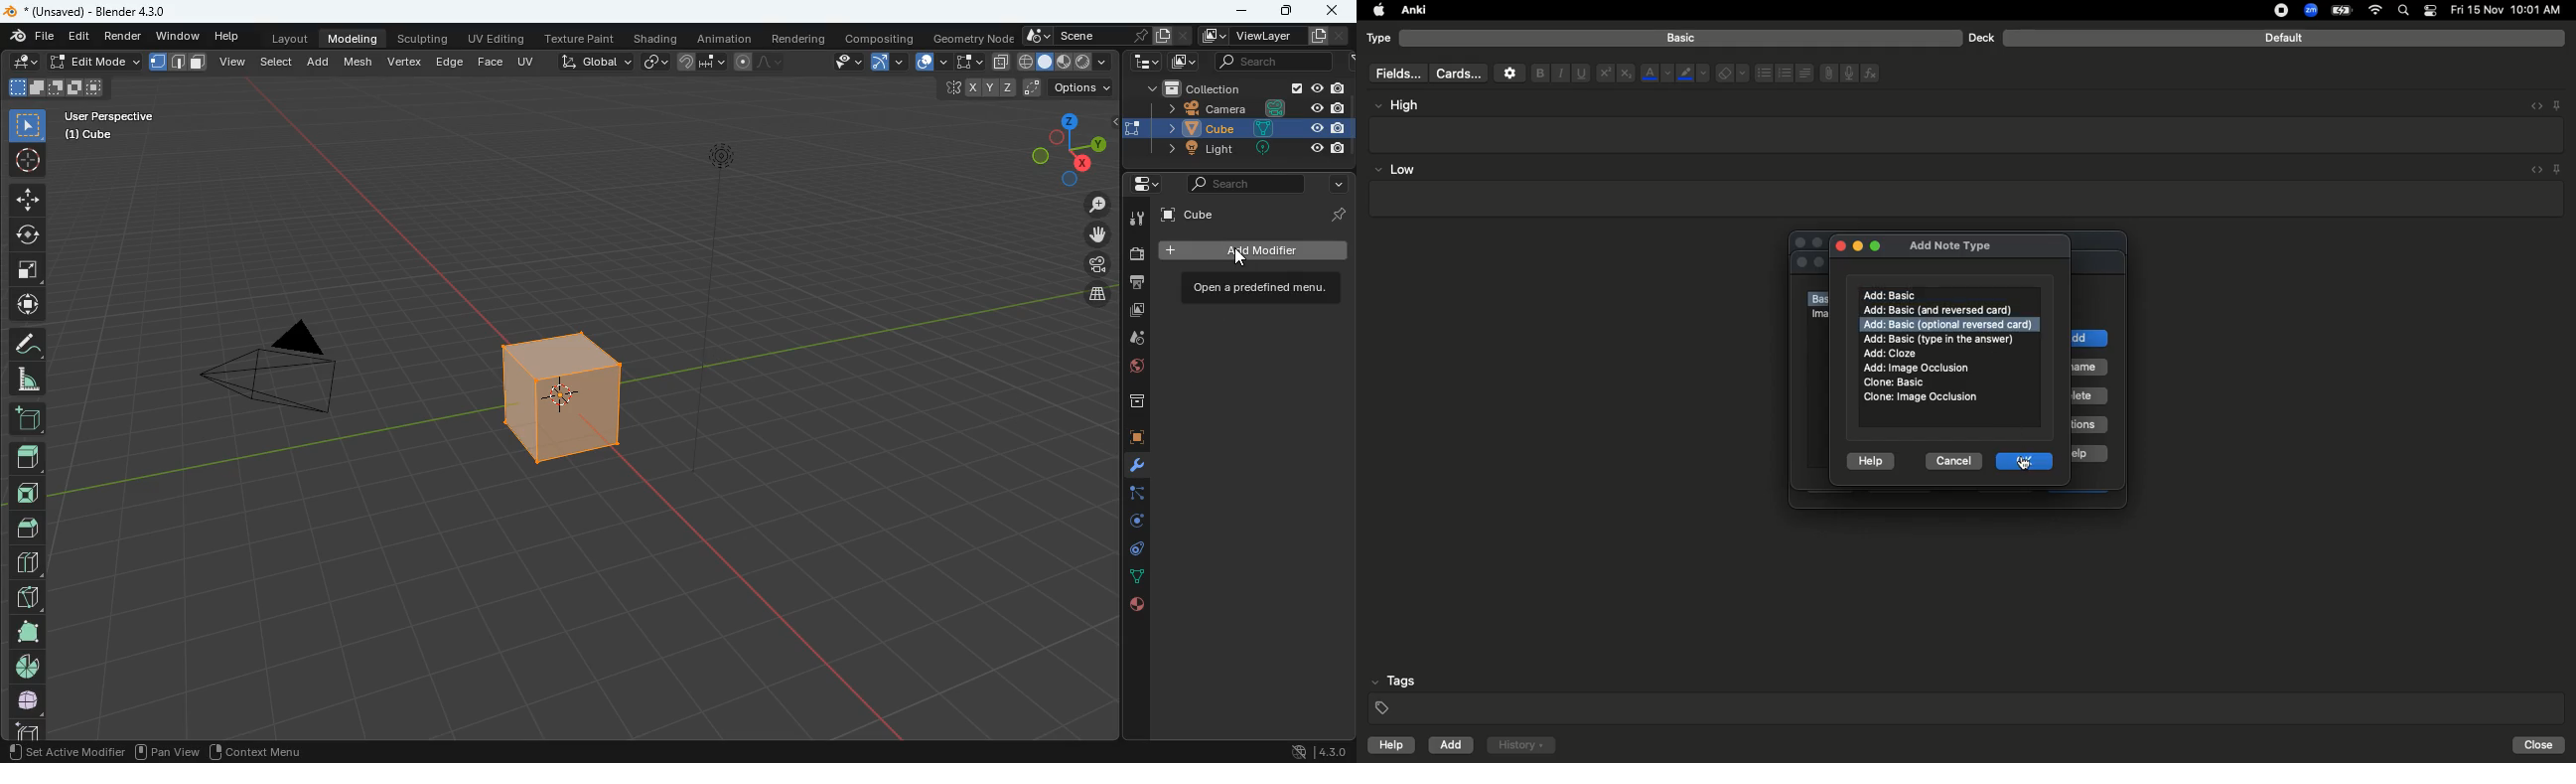 This screenshot has height=784, width=2576. What do you see at coordinates (1922, 397) in the screenshot?
I see `Clone image occlusion` at bounding box center [1922, 397].